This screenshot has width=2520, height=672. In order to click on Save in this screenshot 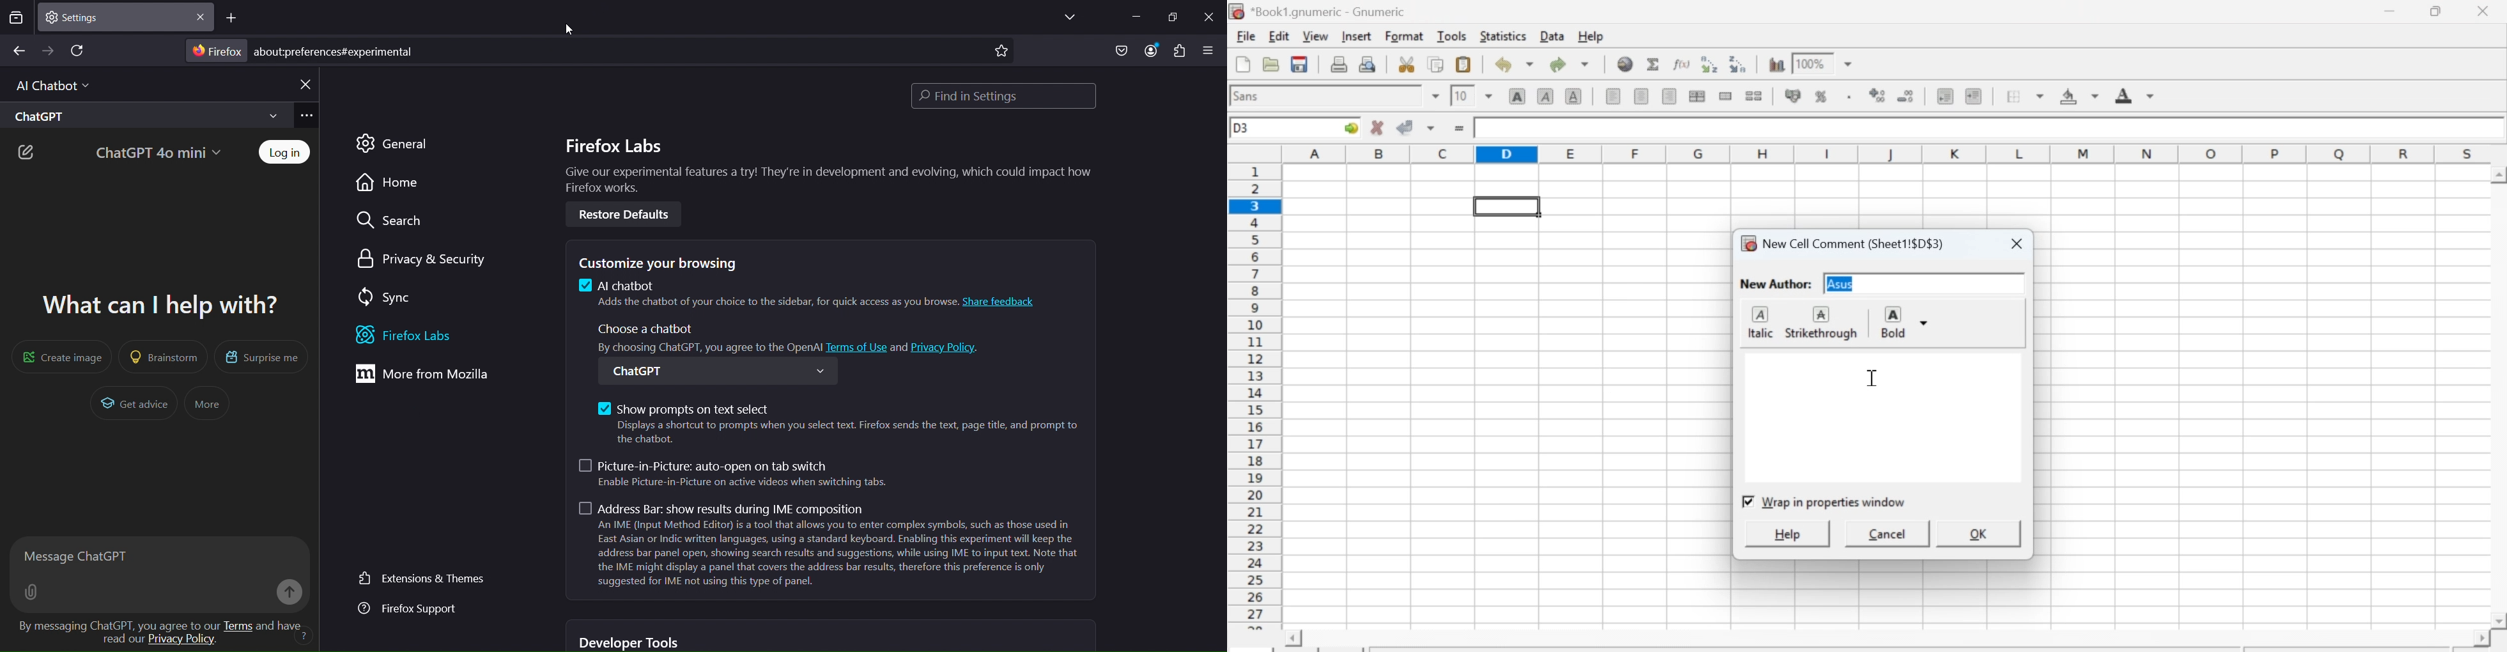, I will do `click(1299, 65)`.